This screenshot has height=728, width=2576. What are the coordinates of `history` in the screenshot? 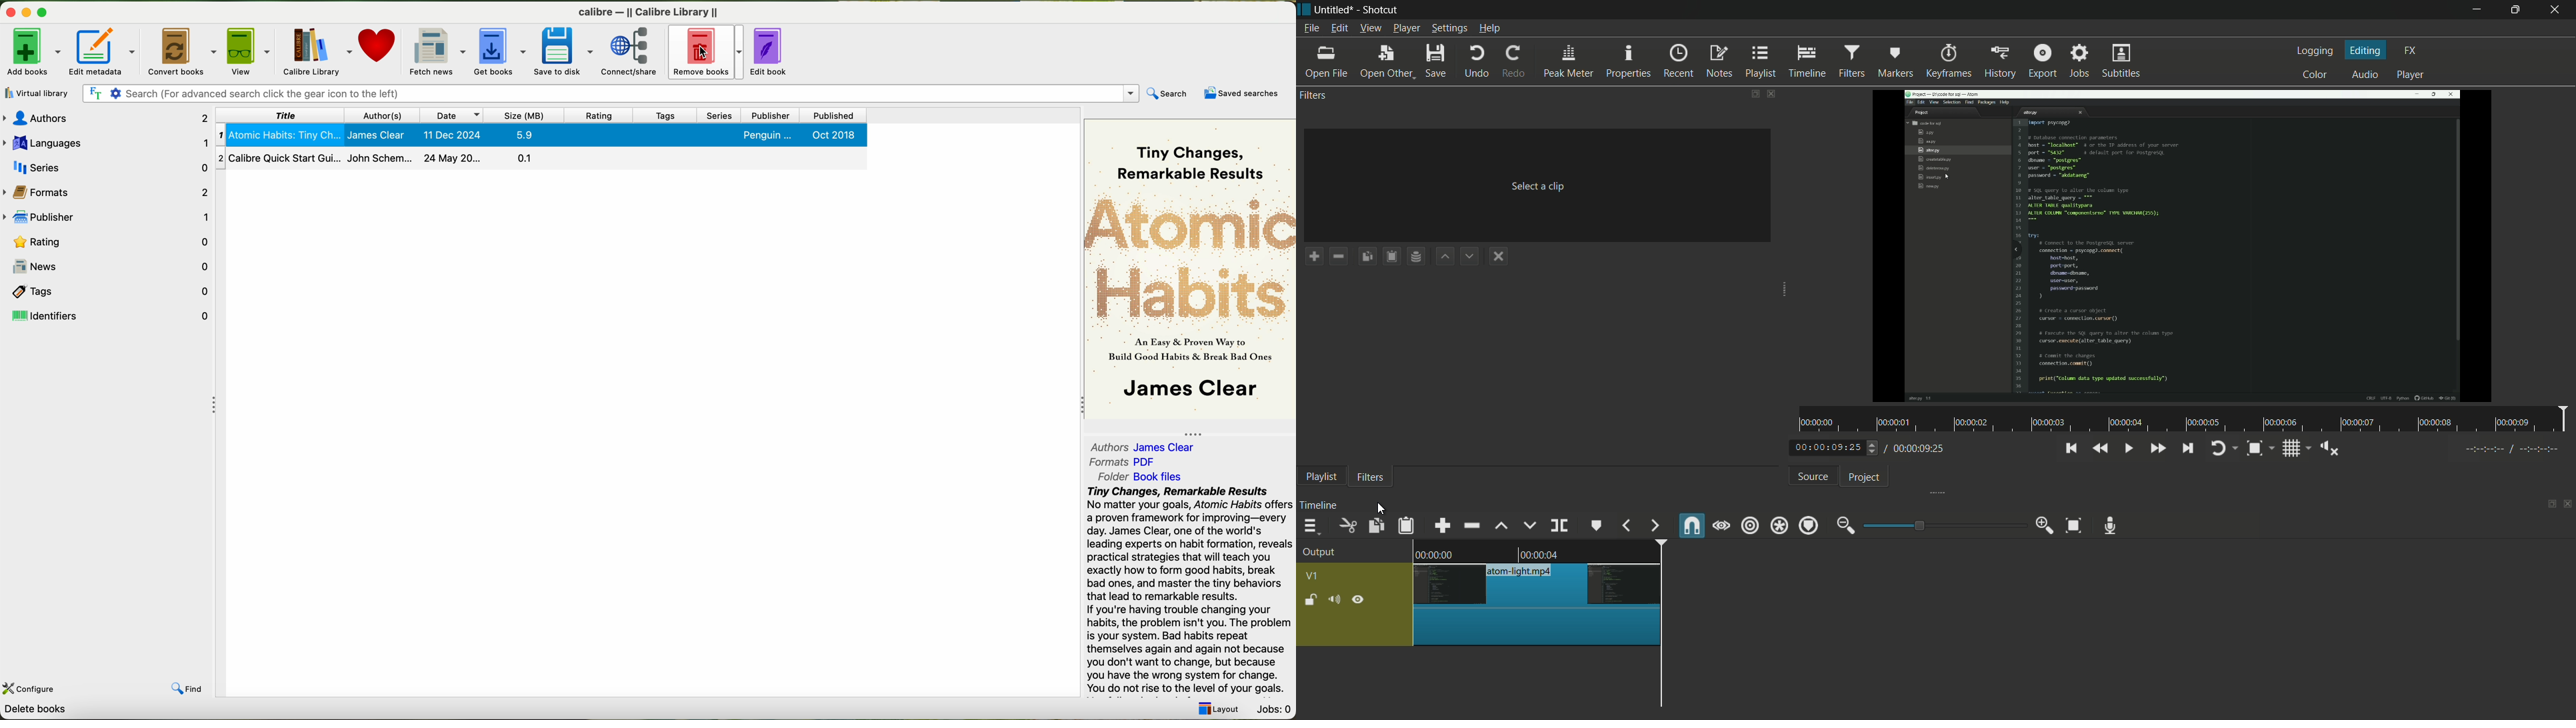 It's located at (1998, 62).